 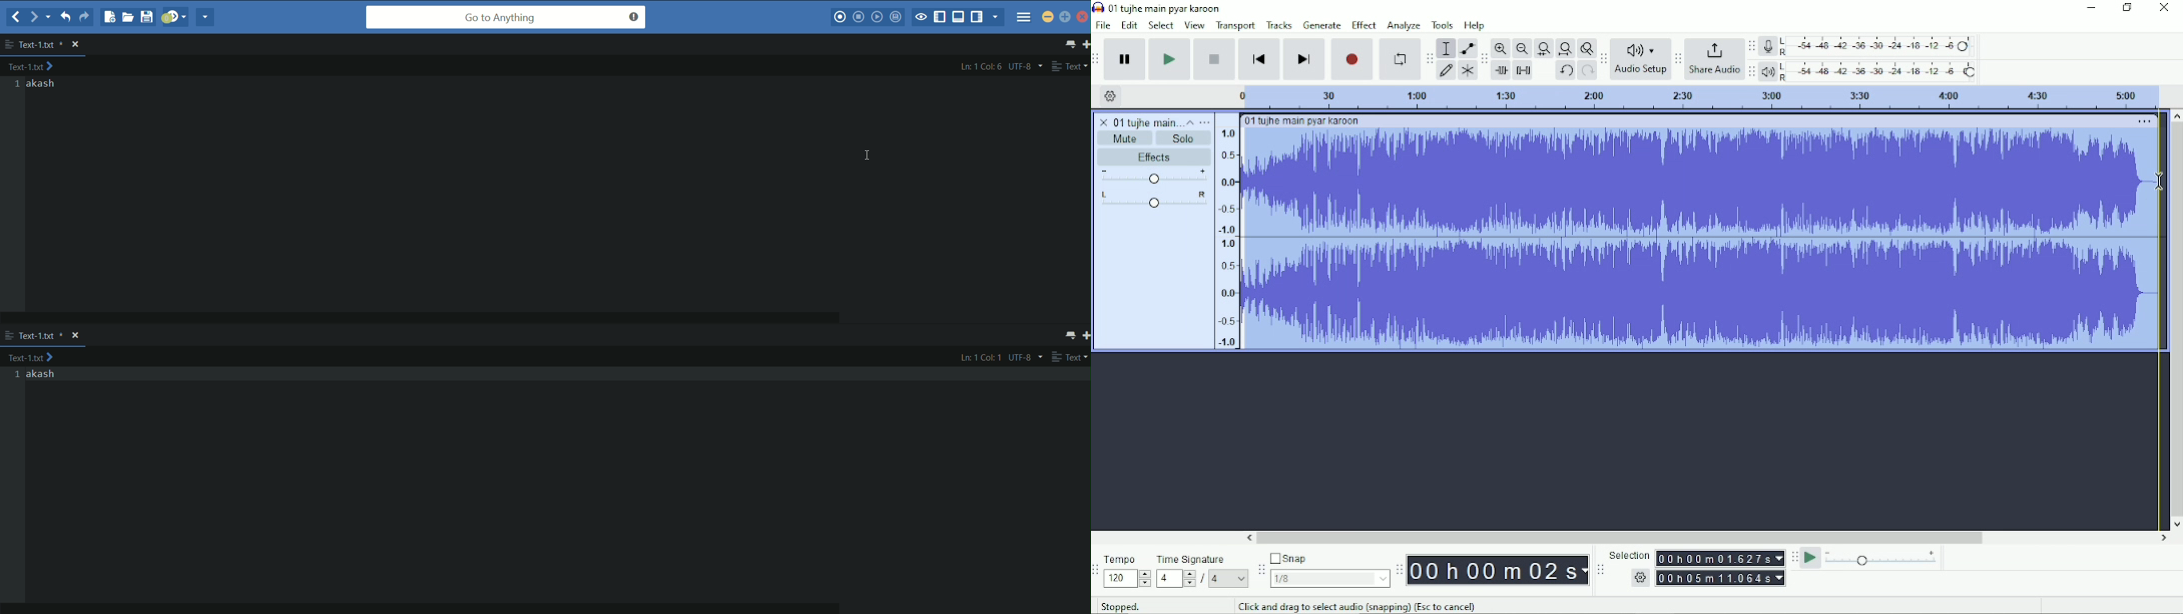 I want to click on Sound, so click(x=1226, y=232).